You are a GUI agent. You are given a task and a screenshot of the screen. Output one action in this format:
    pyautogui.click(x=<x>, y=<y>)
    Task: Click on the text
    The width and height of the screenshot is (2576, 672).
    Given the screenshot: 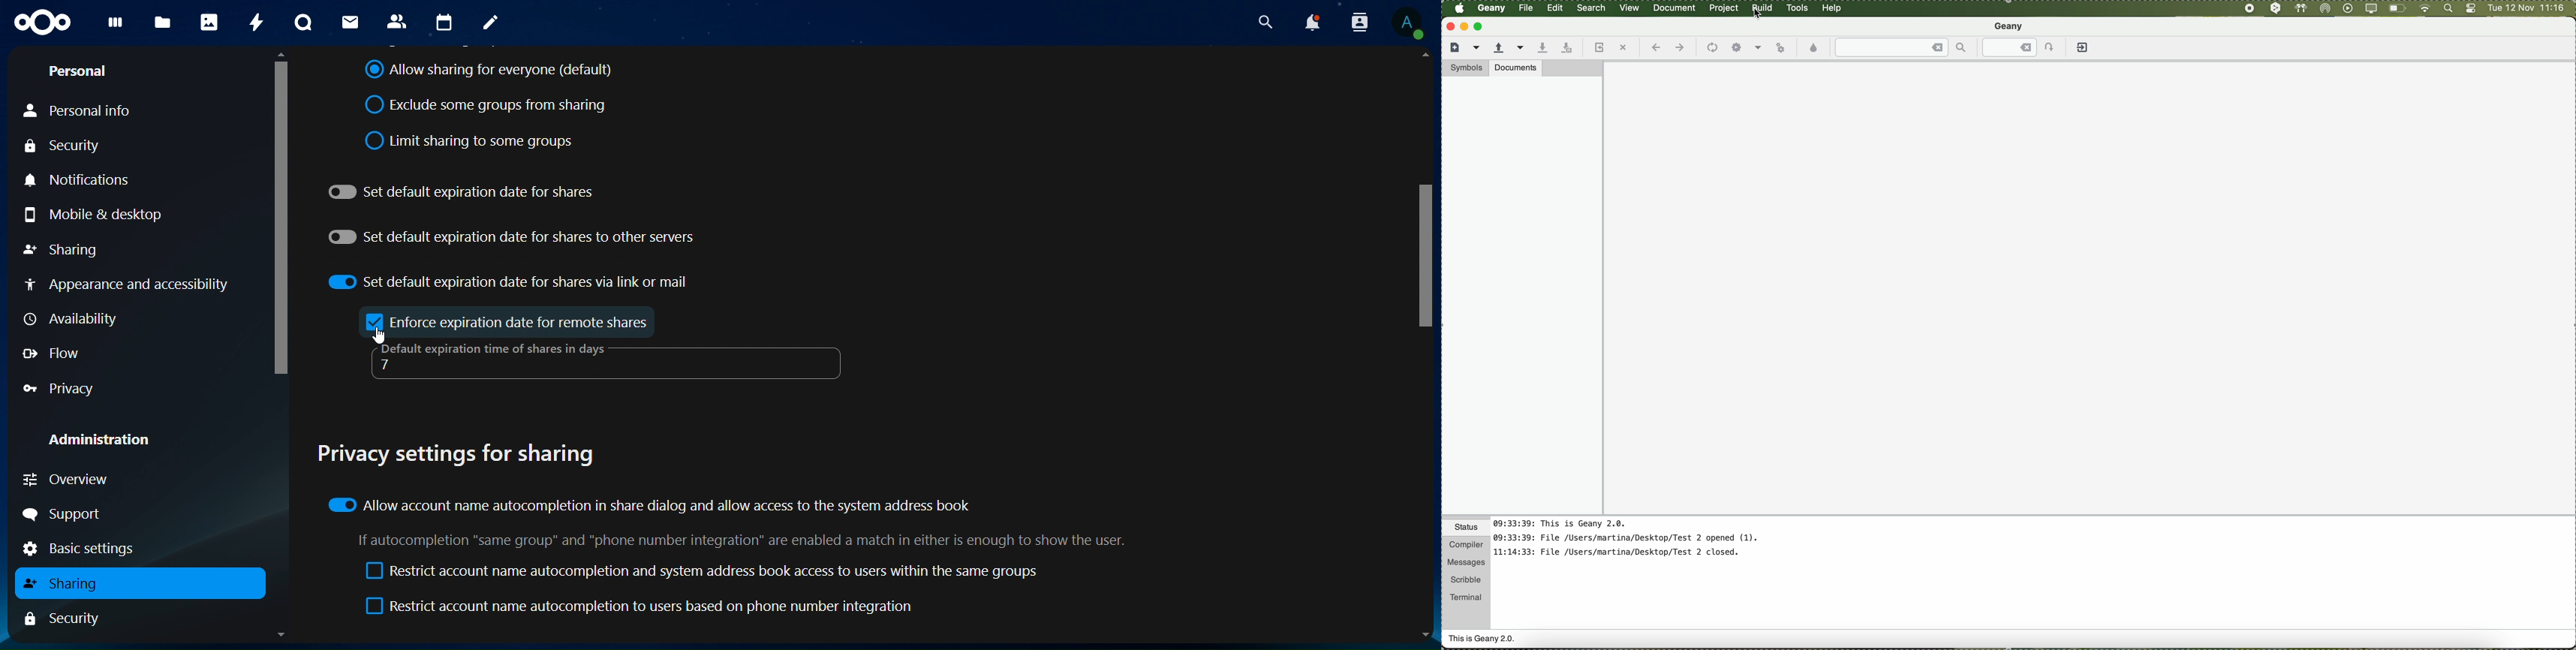 What is the action you would take?
    pyautogui.click(x=748, y=539)
    